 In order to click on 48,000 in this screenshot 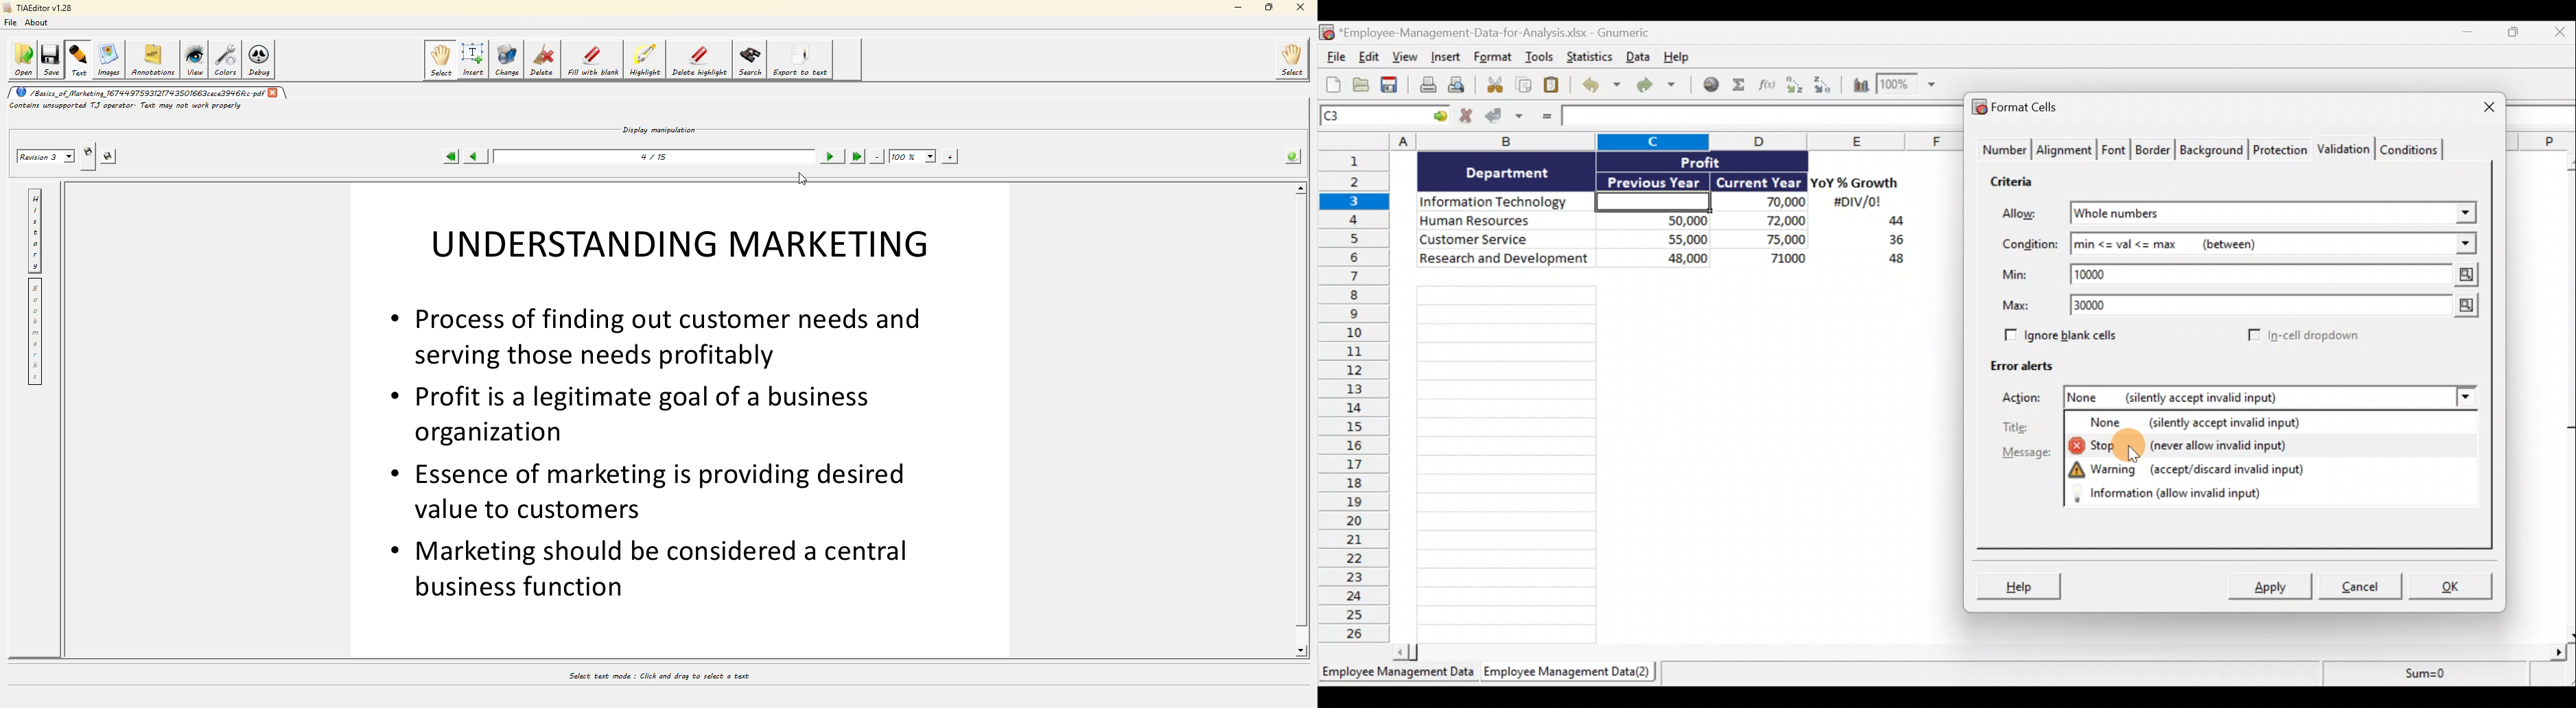, I will do `click(1660, 260)`.